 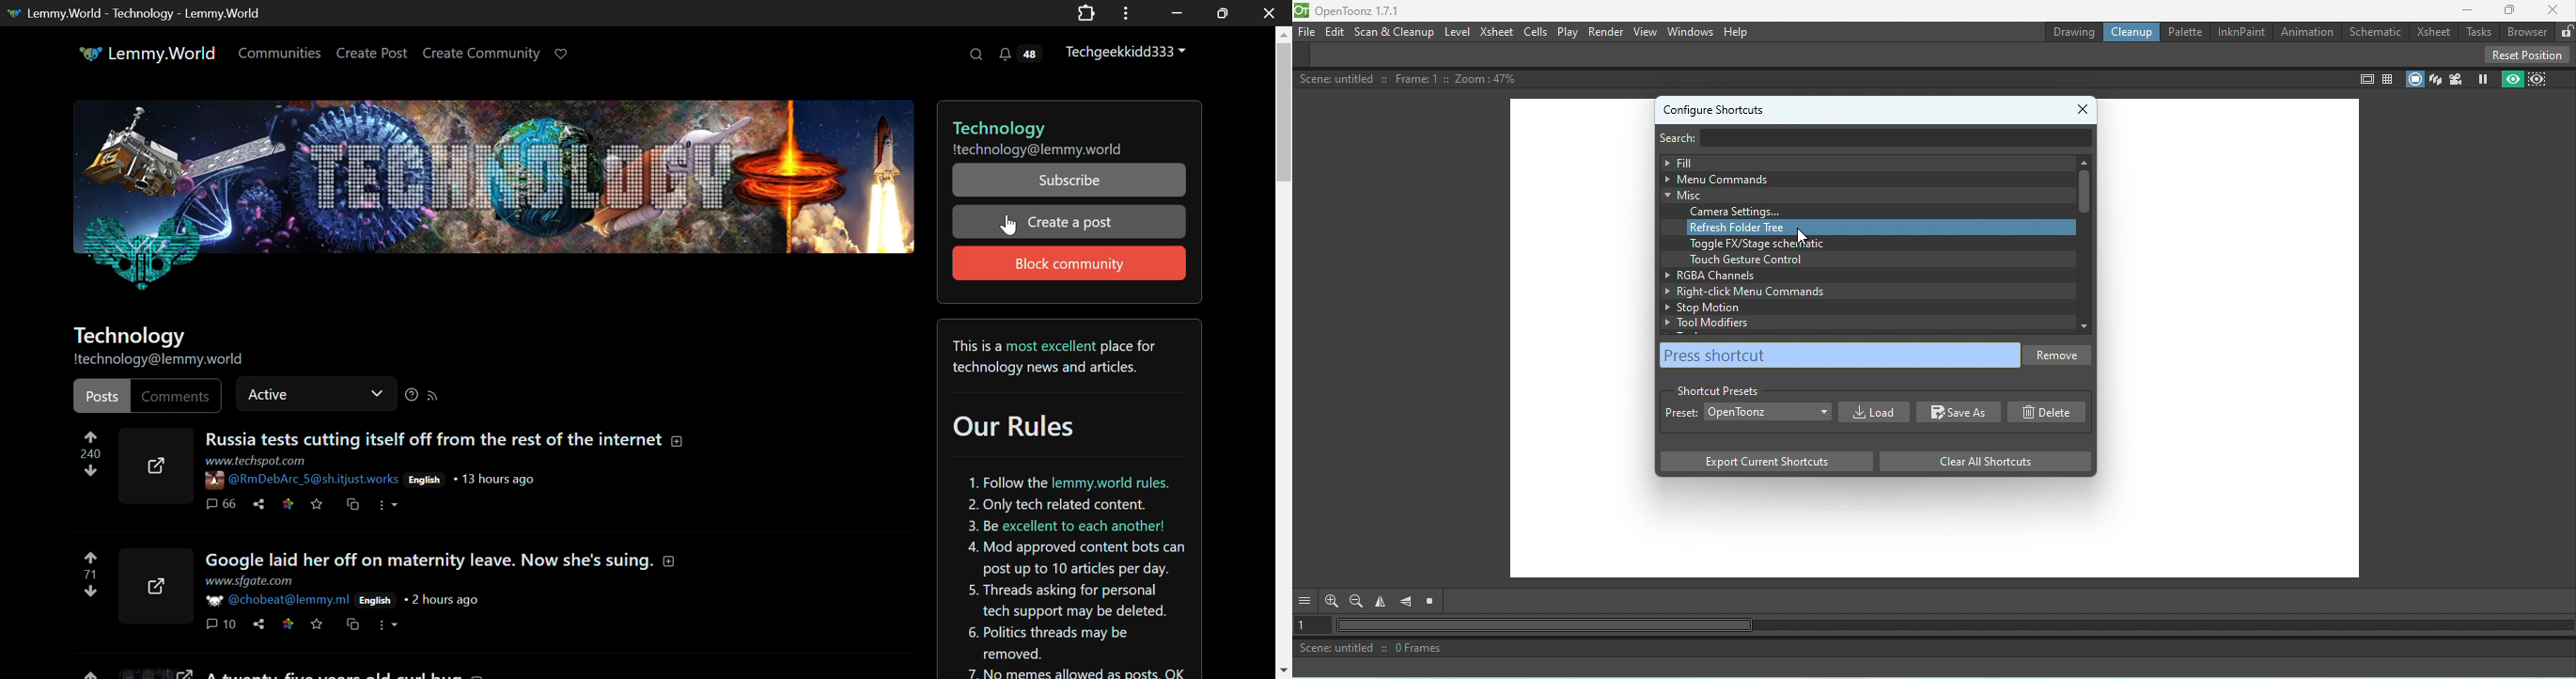 What do you see at coordinates (166, 360) in the screenshot?
I see `!technology@lemmy.world` at bounding box center [166, 360].